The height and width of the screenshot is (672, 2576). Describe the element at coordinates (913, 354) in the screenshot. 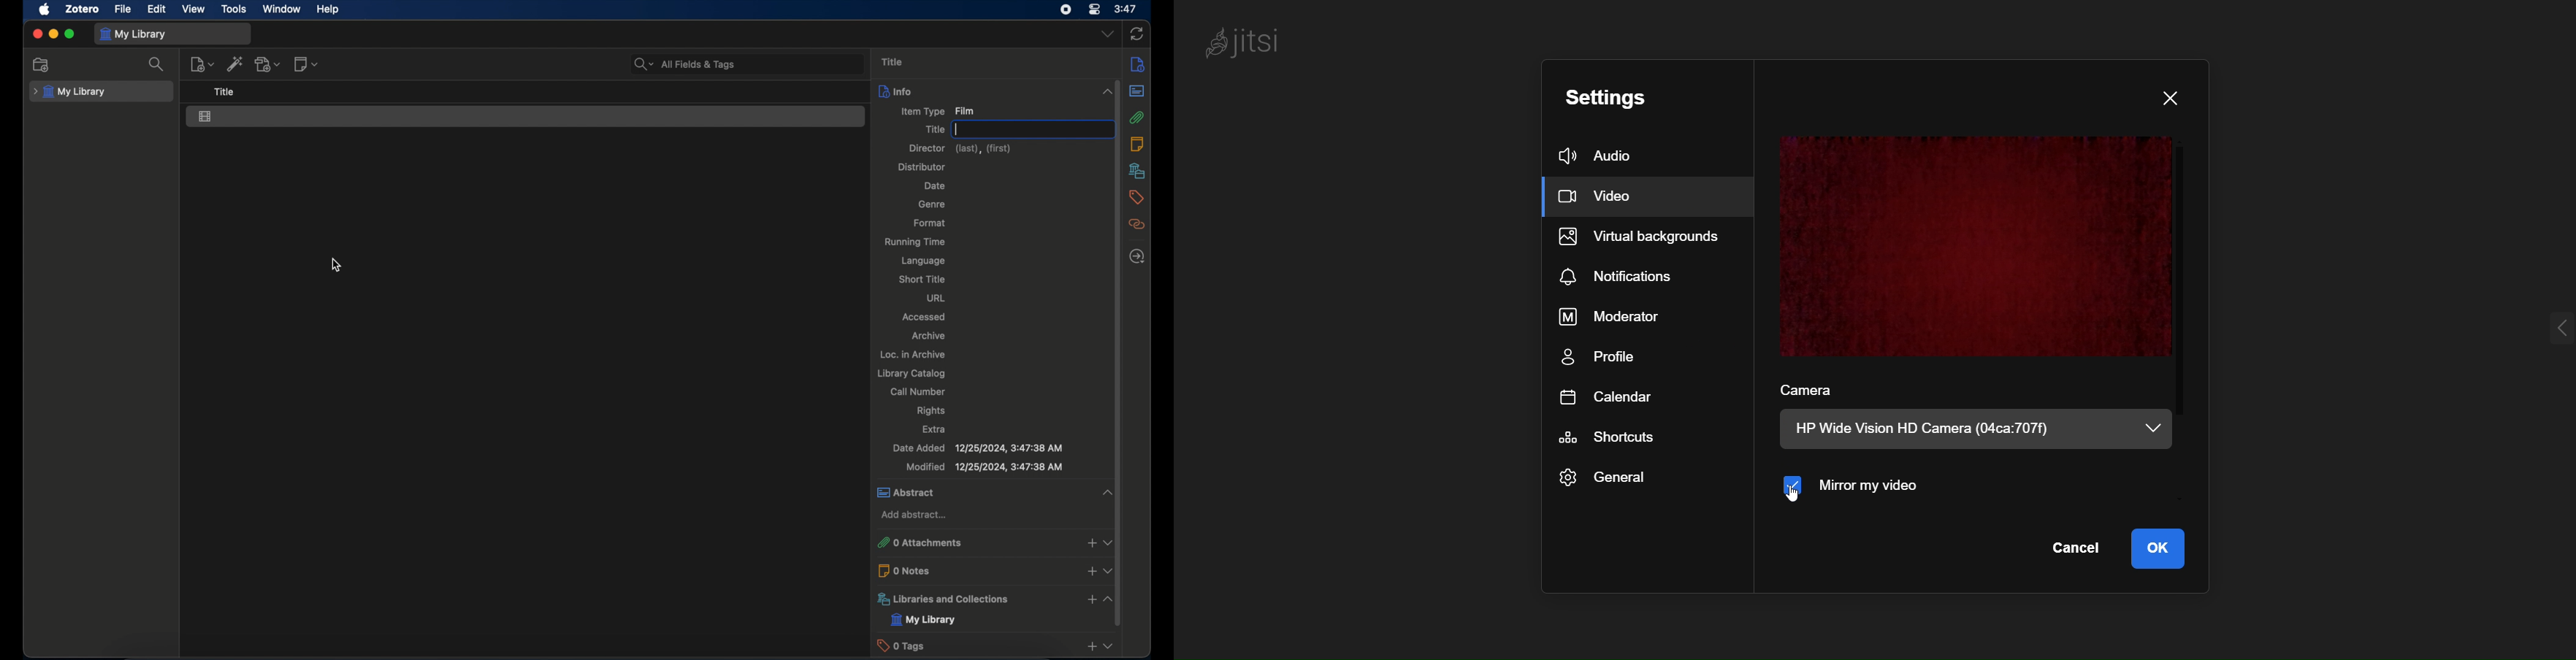

I see `loc. in archive` at that location.